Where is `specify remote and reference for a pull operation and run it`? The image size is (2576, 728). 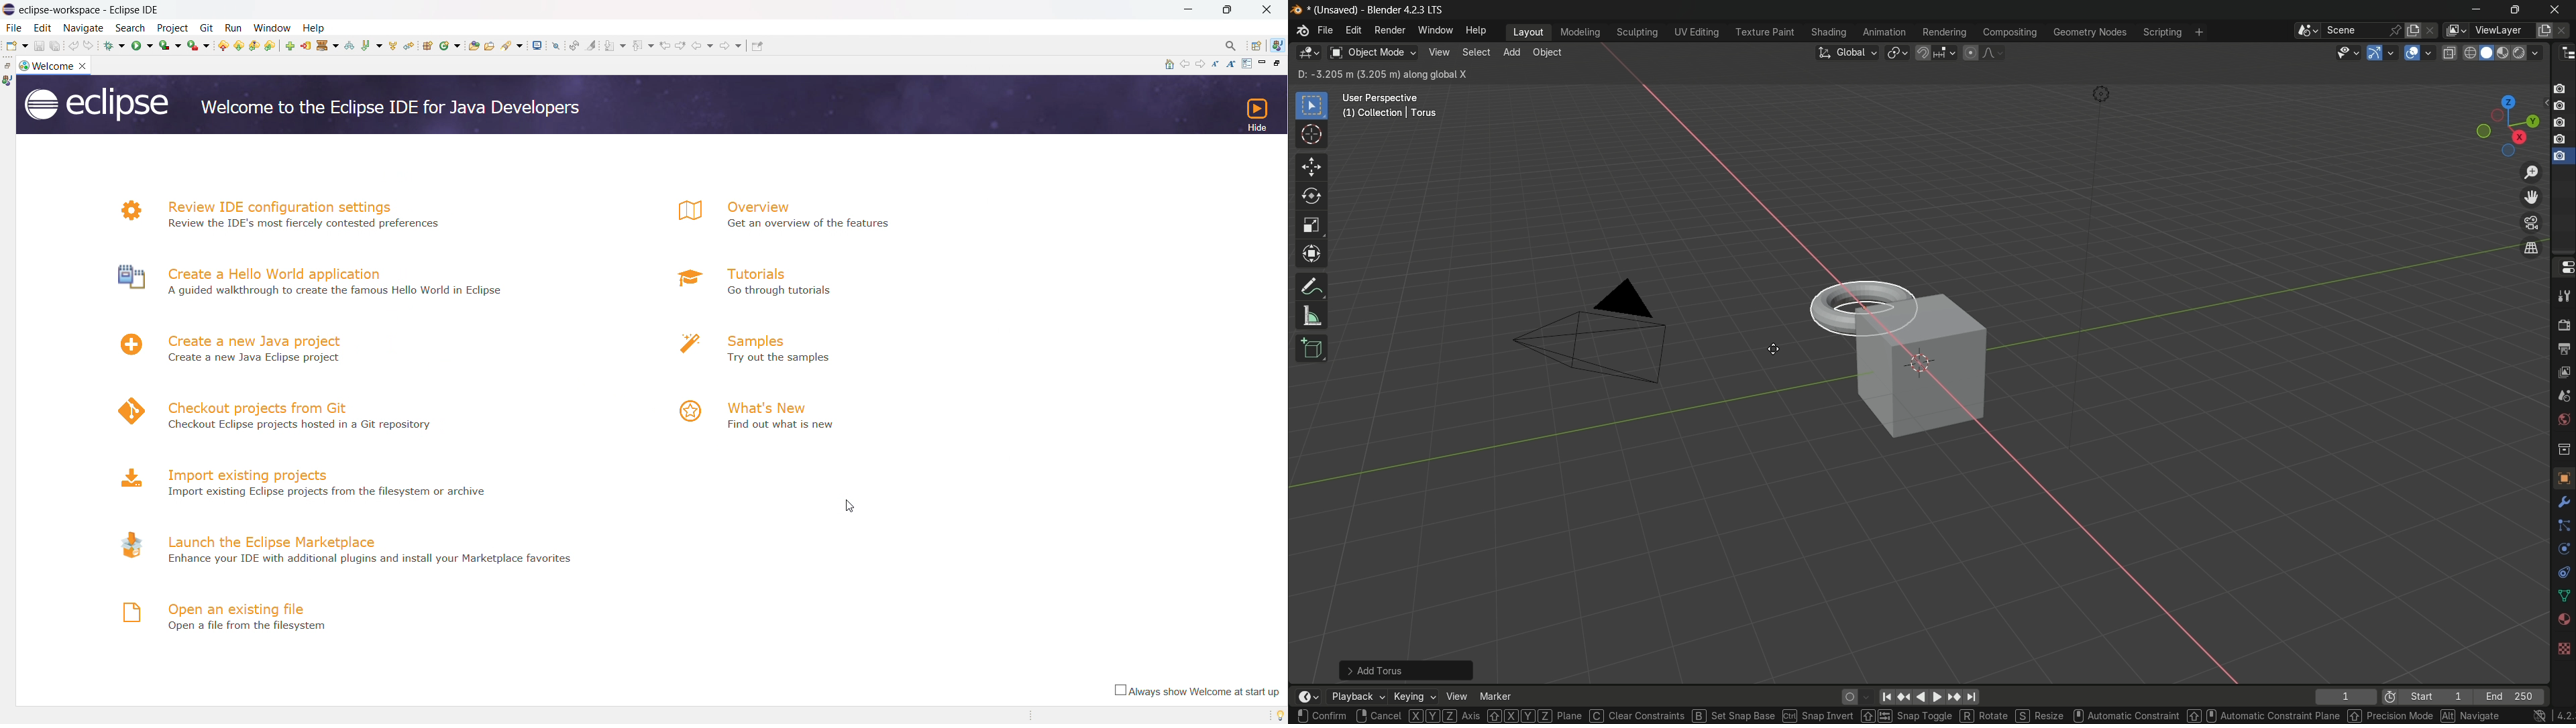 specify remote and reference for a pull operation and run it is located at coordinates (256, 46).